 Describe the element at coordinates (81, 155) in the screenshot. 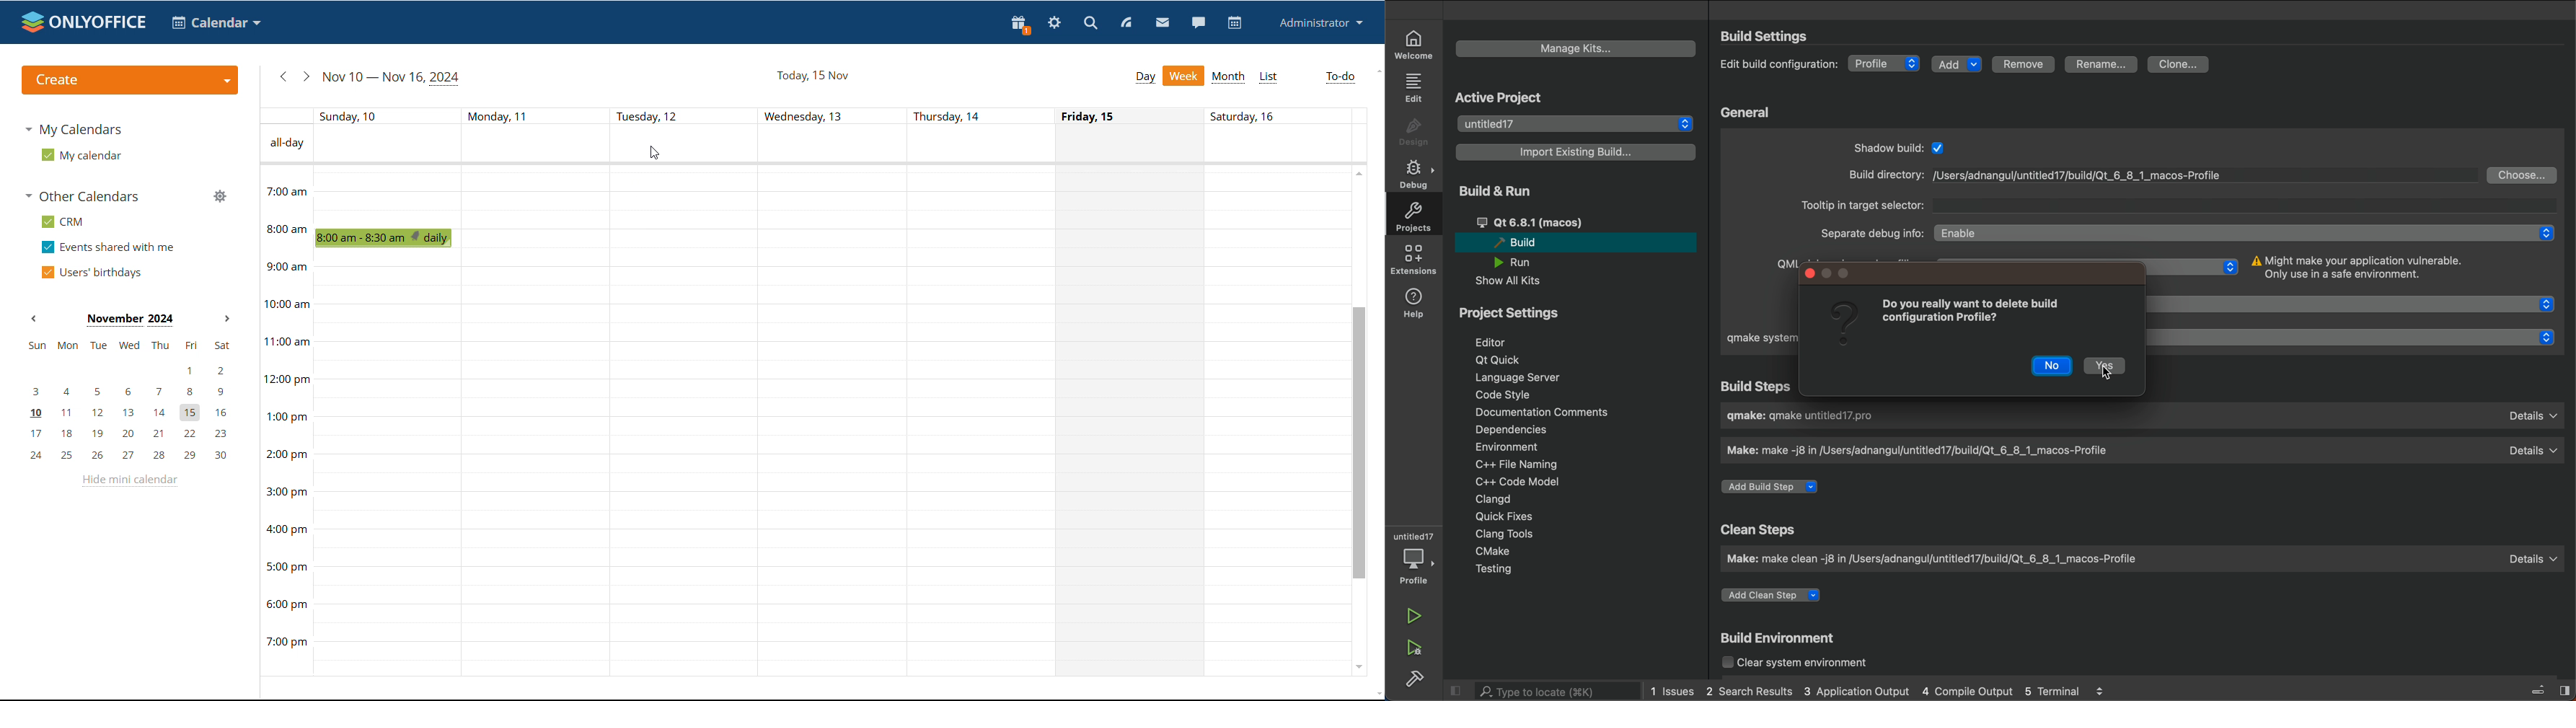

I see `my calendar` at that location.